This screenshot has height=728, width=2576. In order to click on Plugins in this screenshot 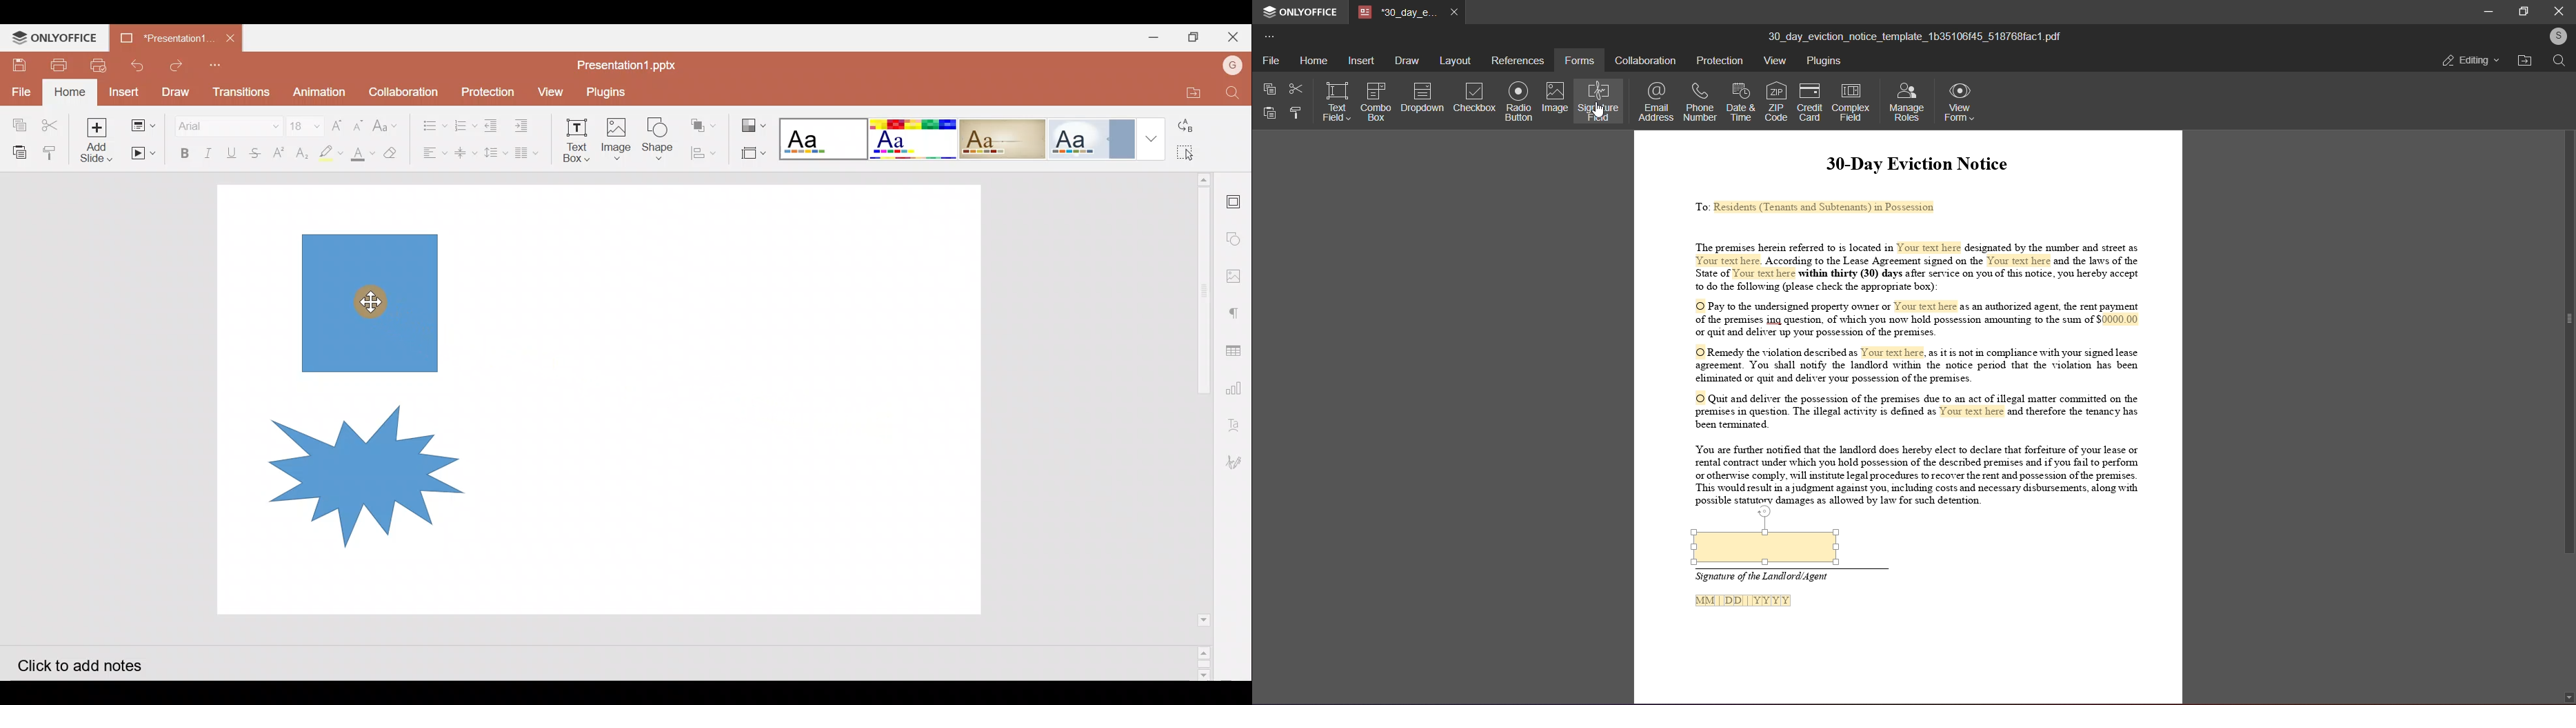, I will do `click(615, 89)`.